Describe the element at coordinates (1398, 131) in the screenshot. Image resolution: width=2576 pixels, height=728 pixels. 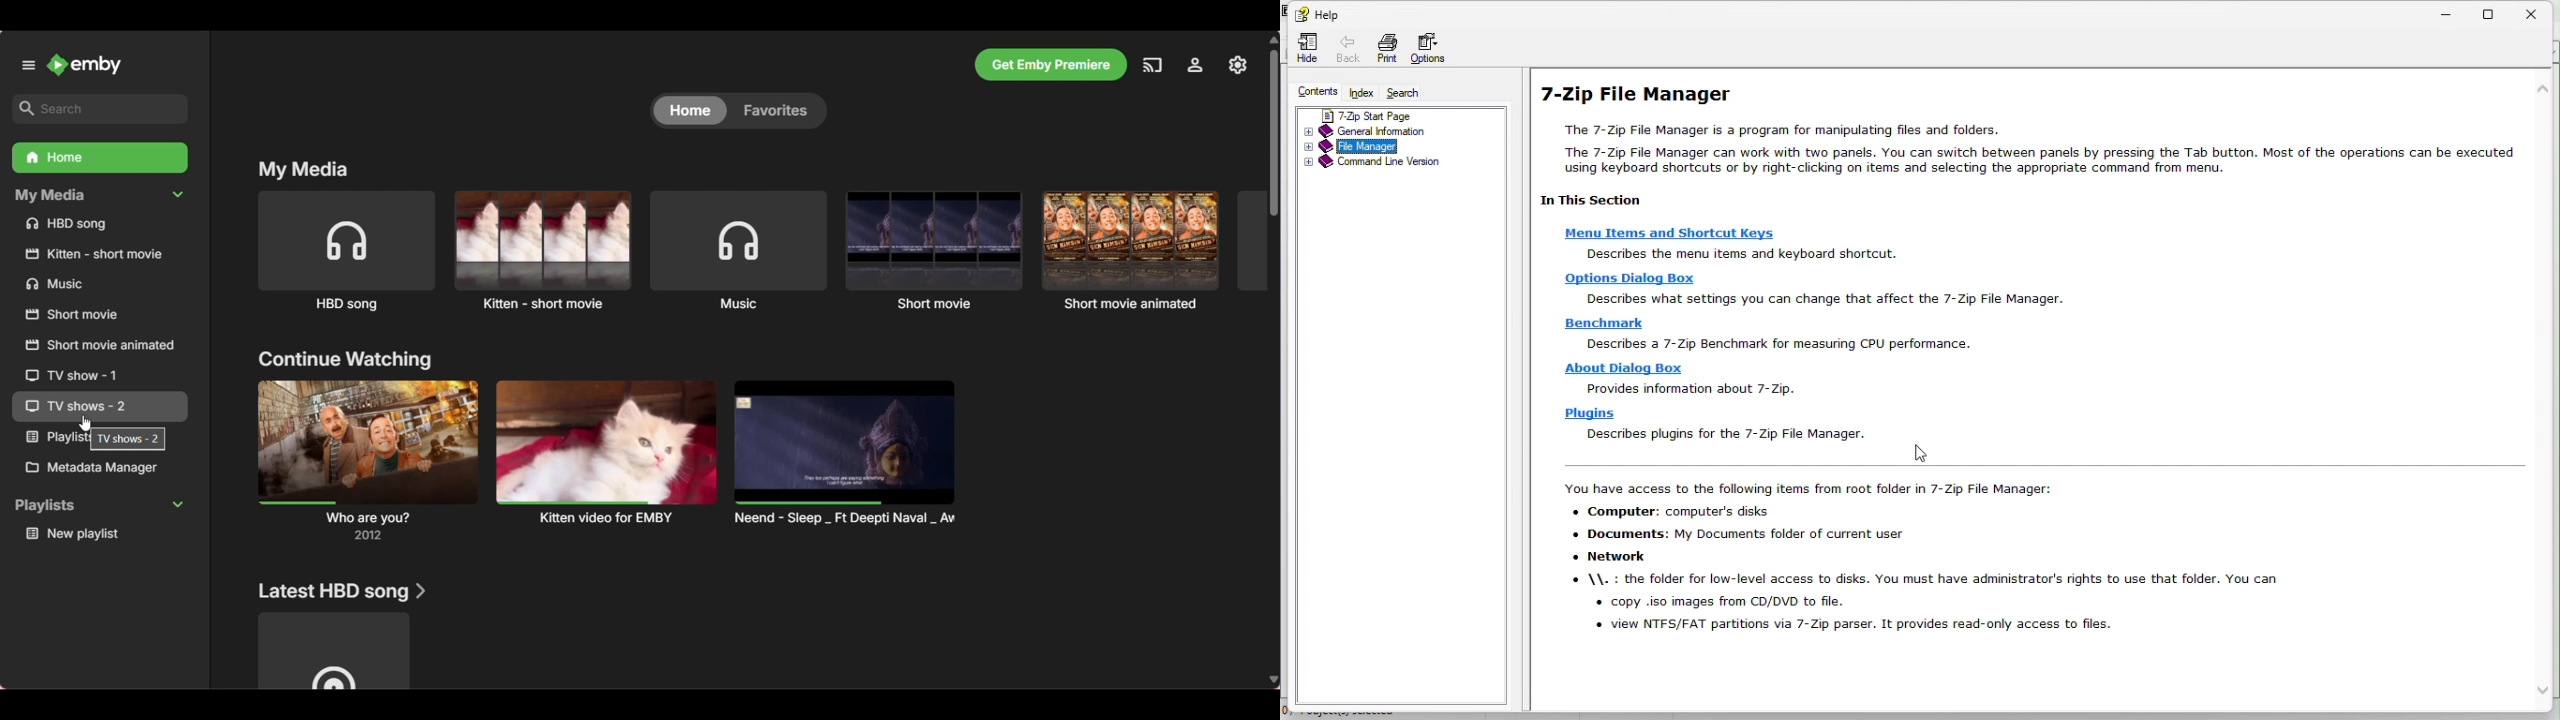
I see `General information` at that location.